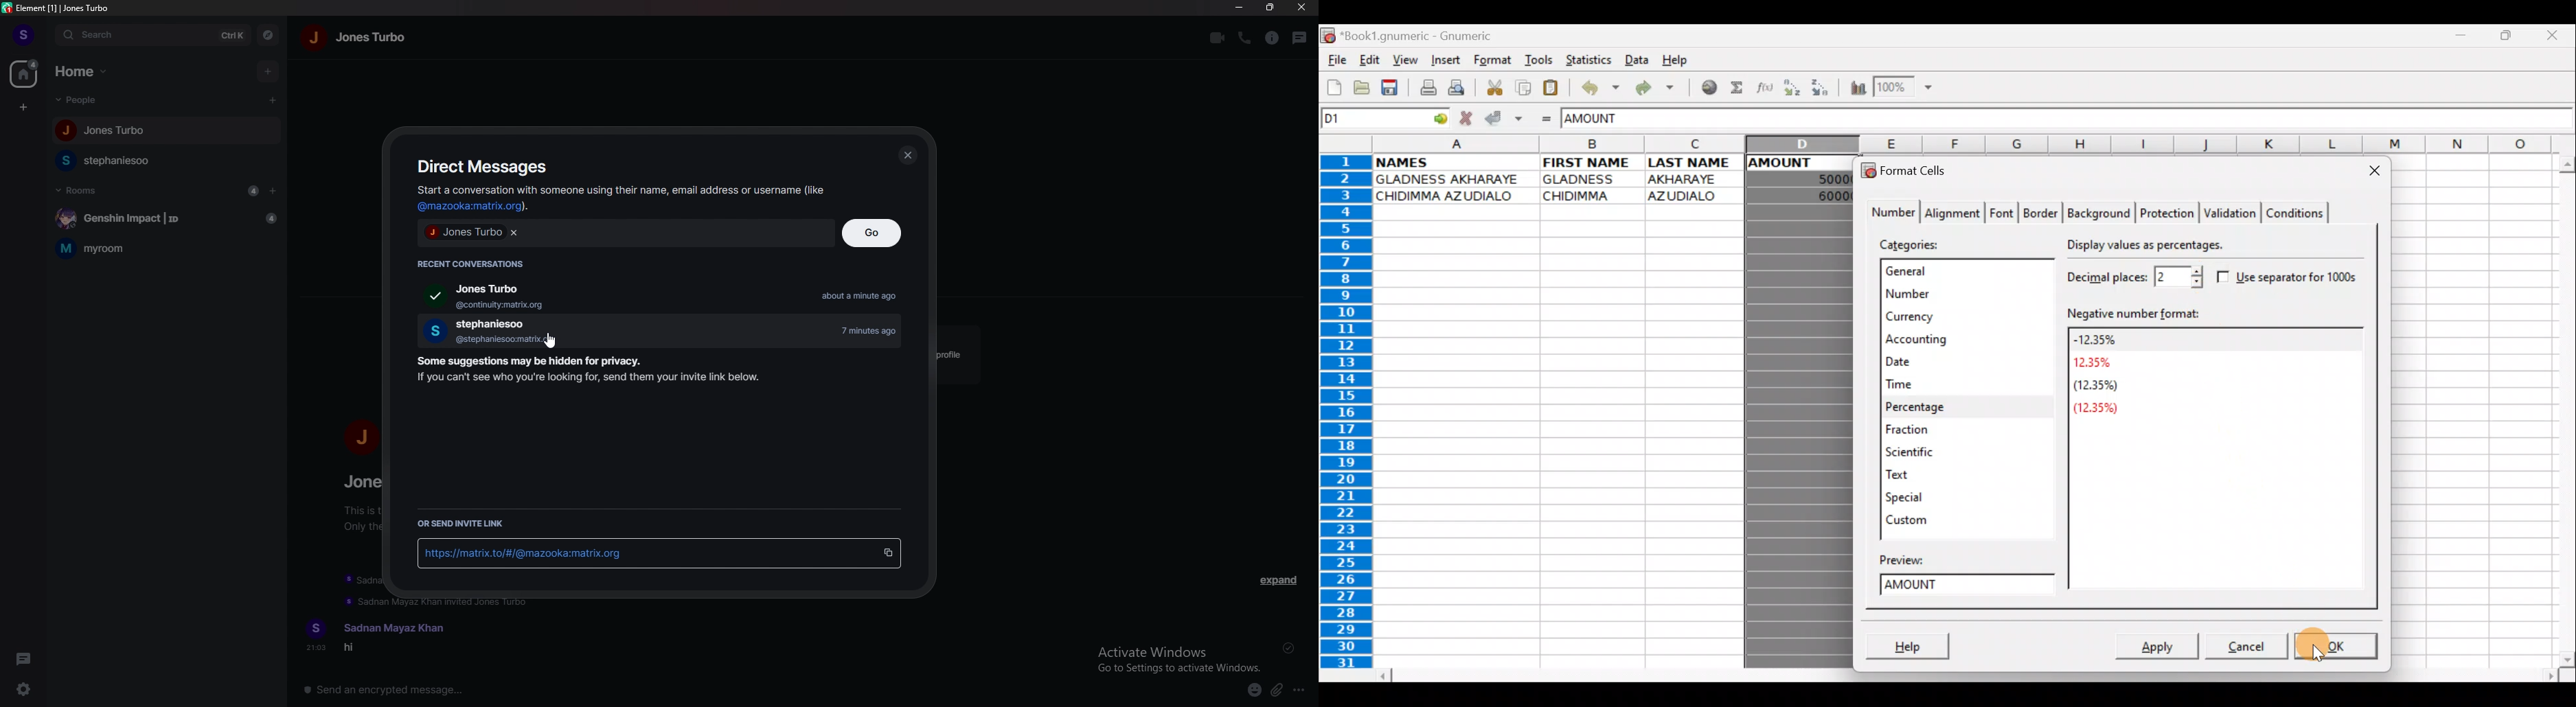 The image size is (2576, 728). Describe the element at coordinates (450, 603) in the screenshot. I see `Sadnan Mayaz Khan invited Jones Turbo` at that location.